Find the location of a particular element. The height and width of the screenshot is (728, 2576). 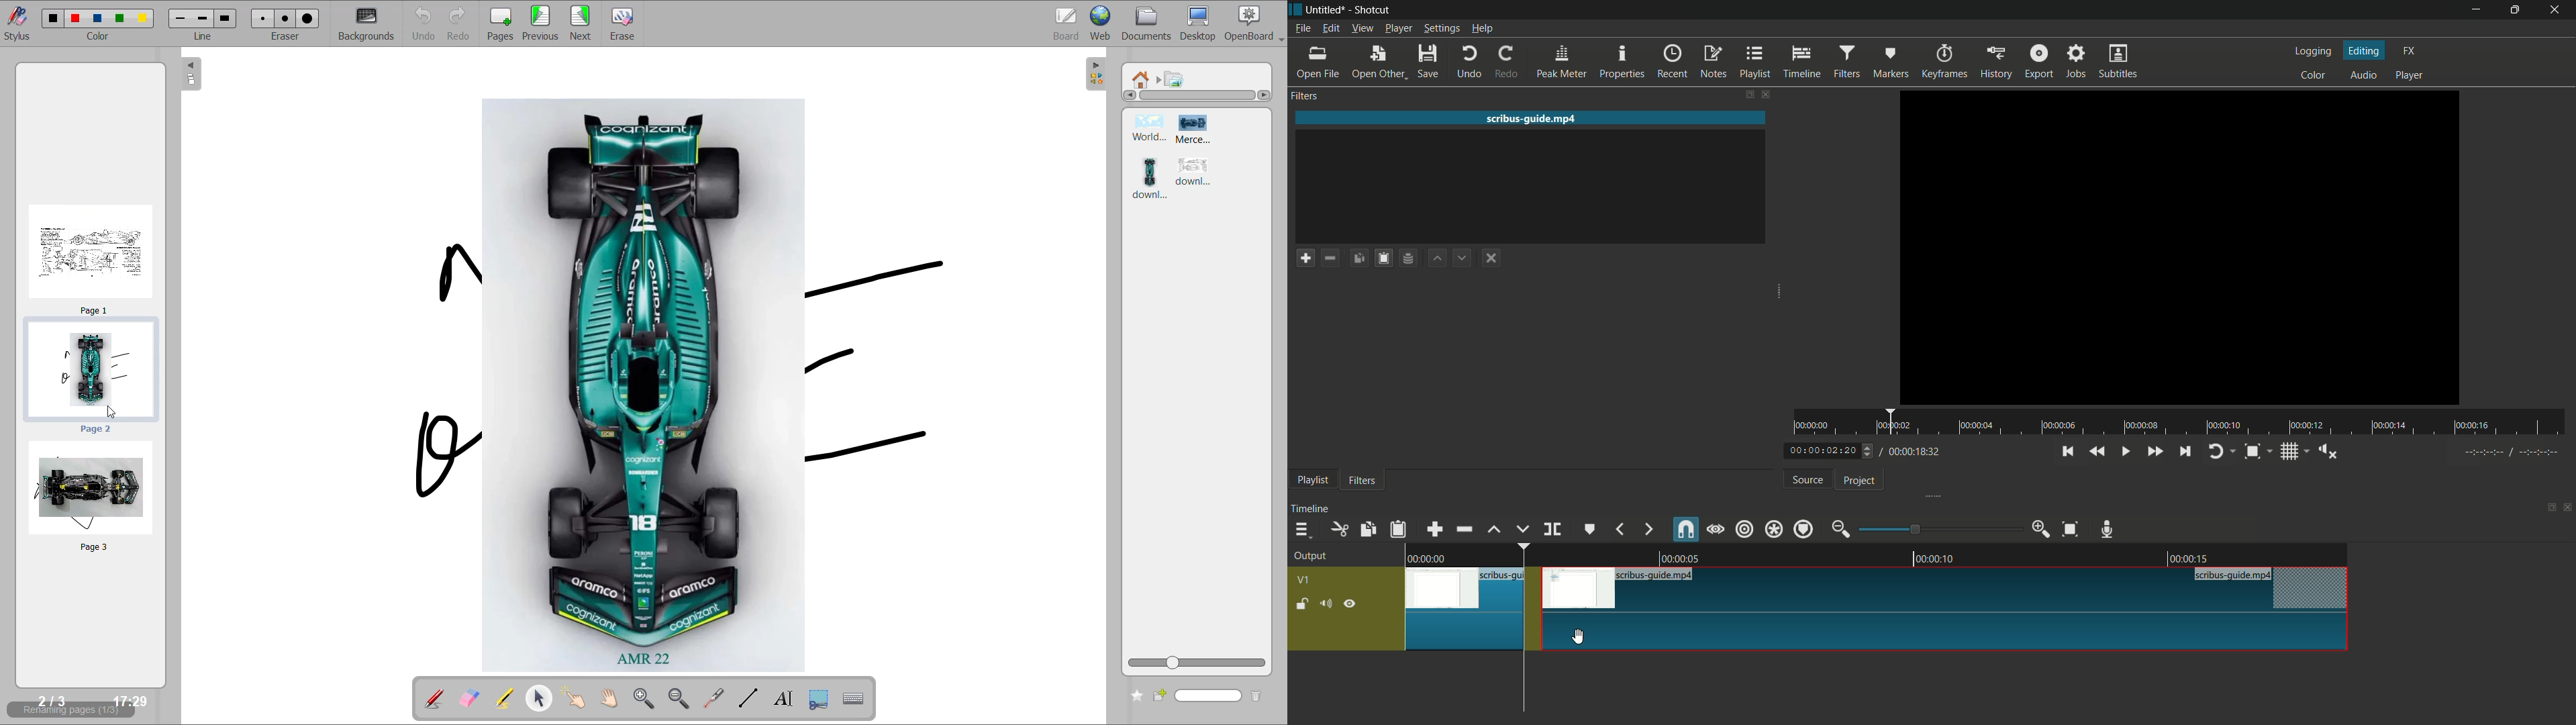

recent is located at coordinates (1673, 62).